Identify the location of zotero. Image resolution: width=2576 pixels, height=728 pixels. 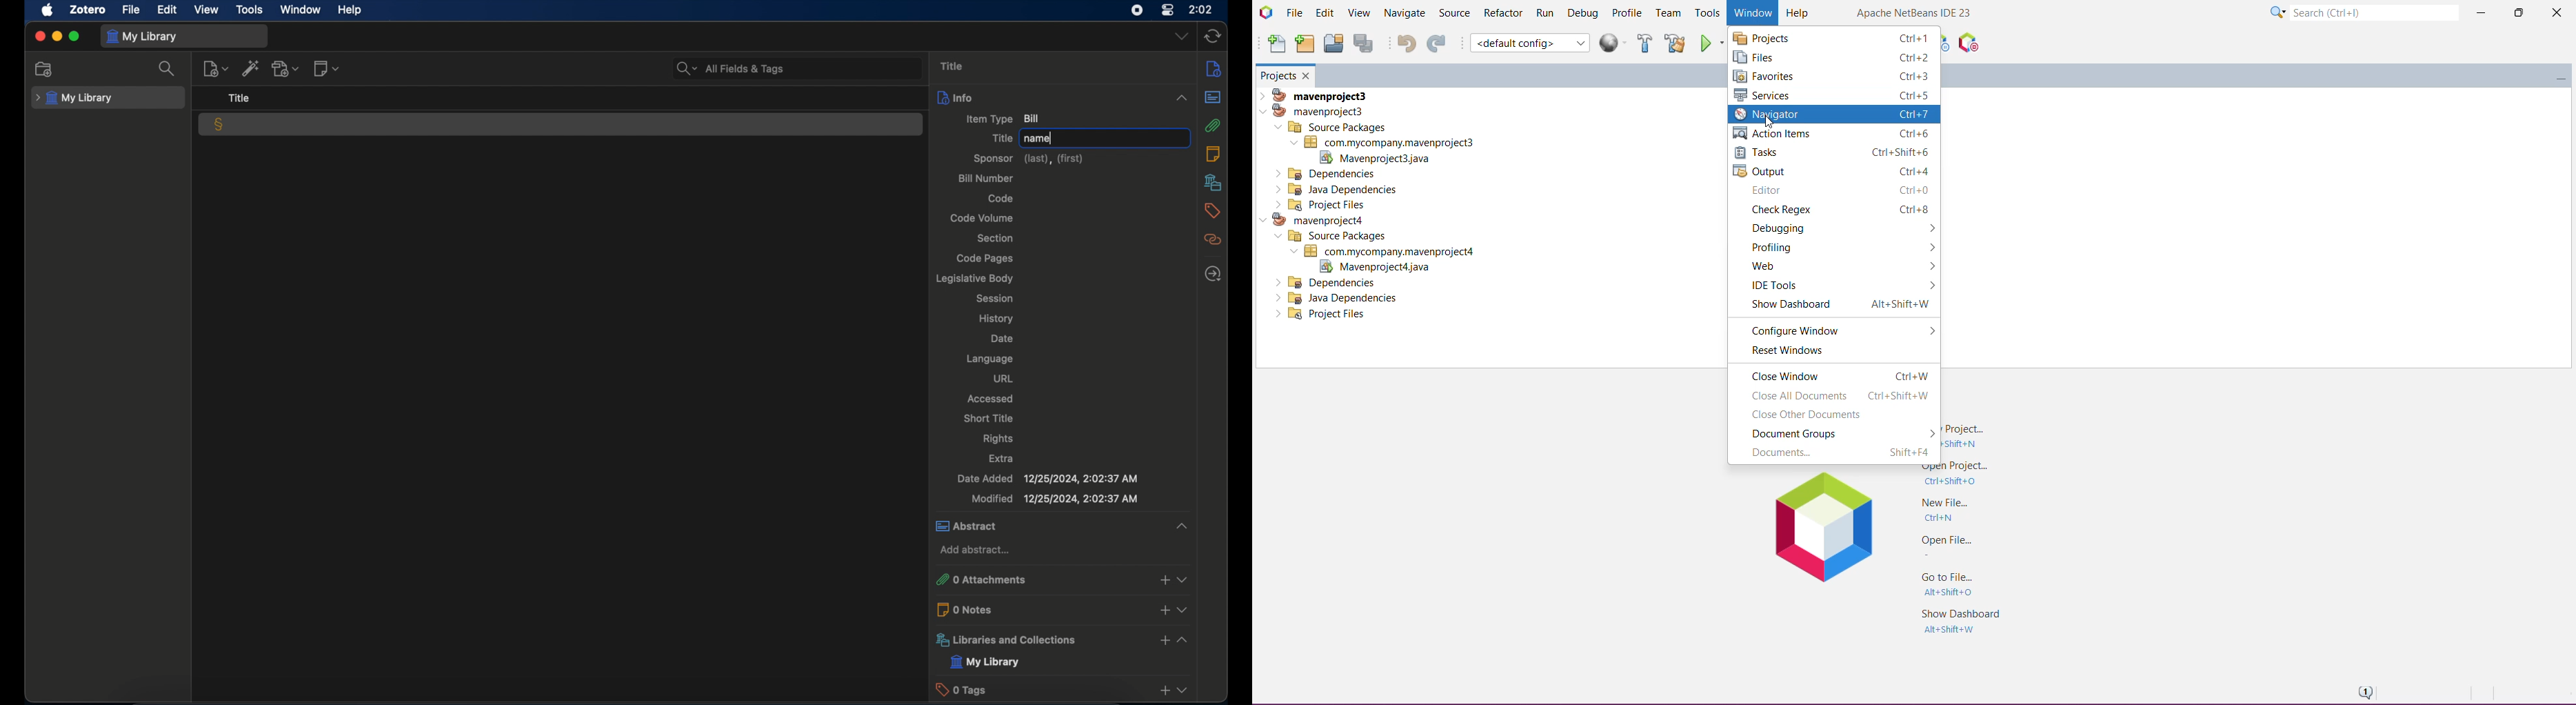
(86, 10).